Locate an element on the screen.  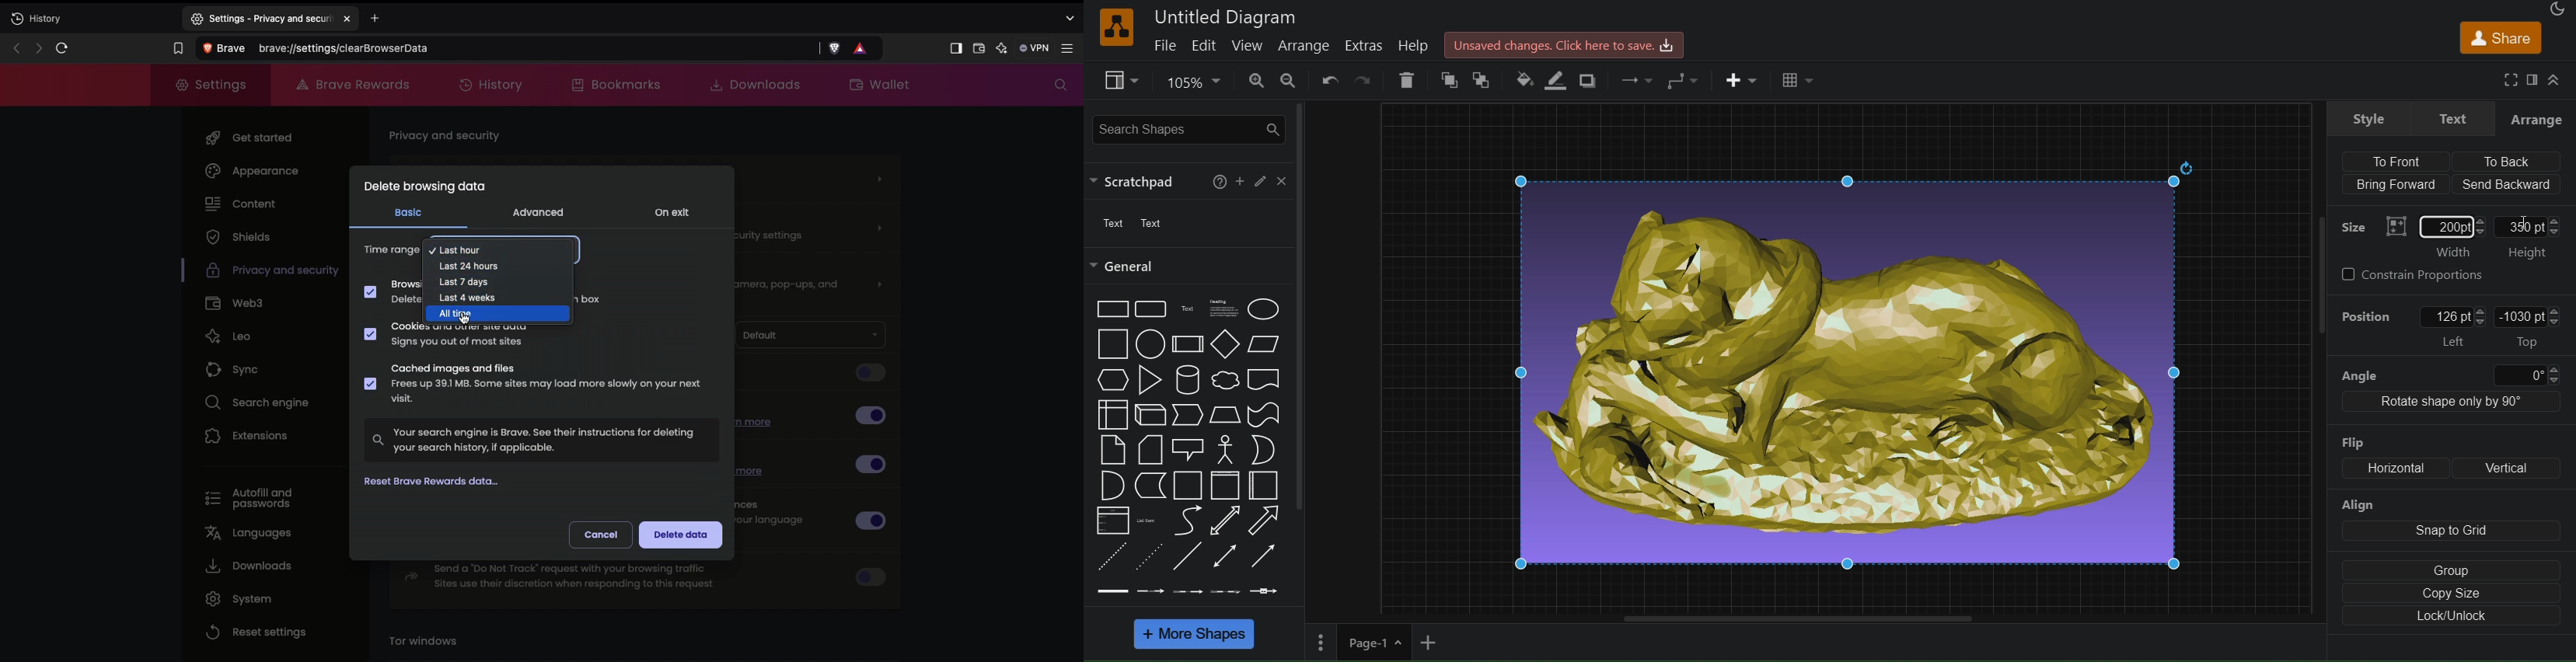
shadow is located at coordinates (1593, 80).